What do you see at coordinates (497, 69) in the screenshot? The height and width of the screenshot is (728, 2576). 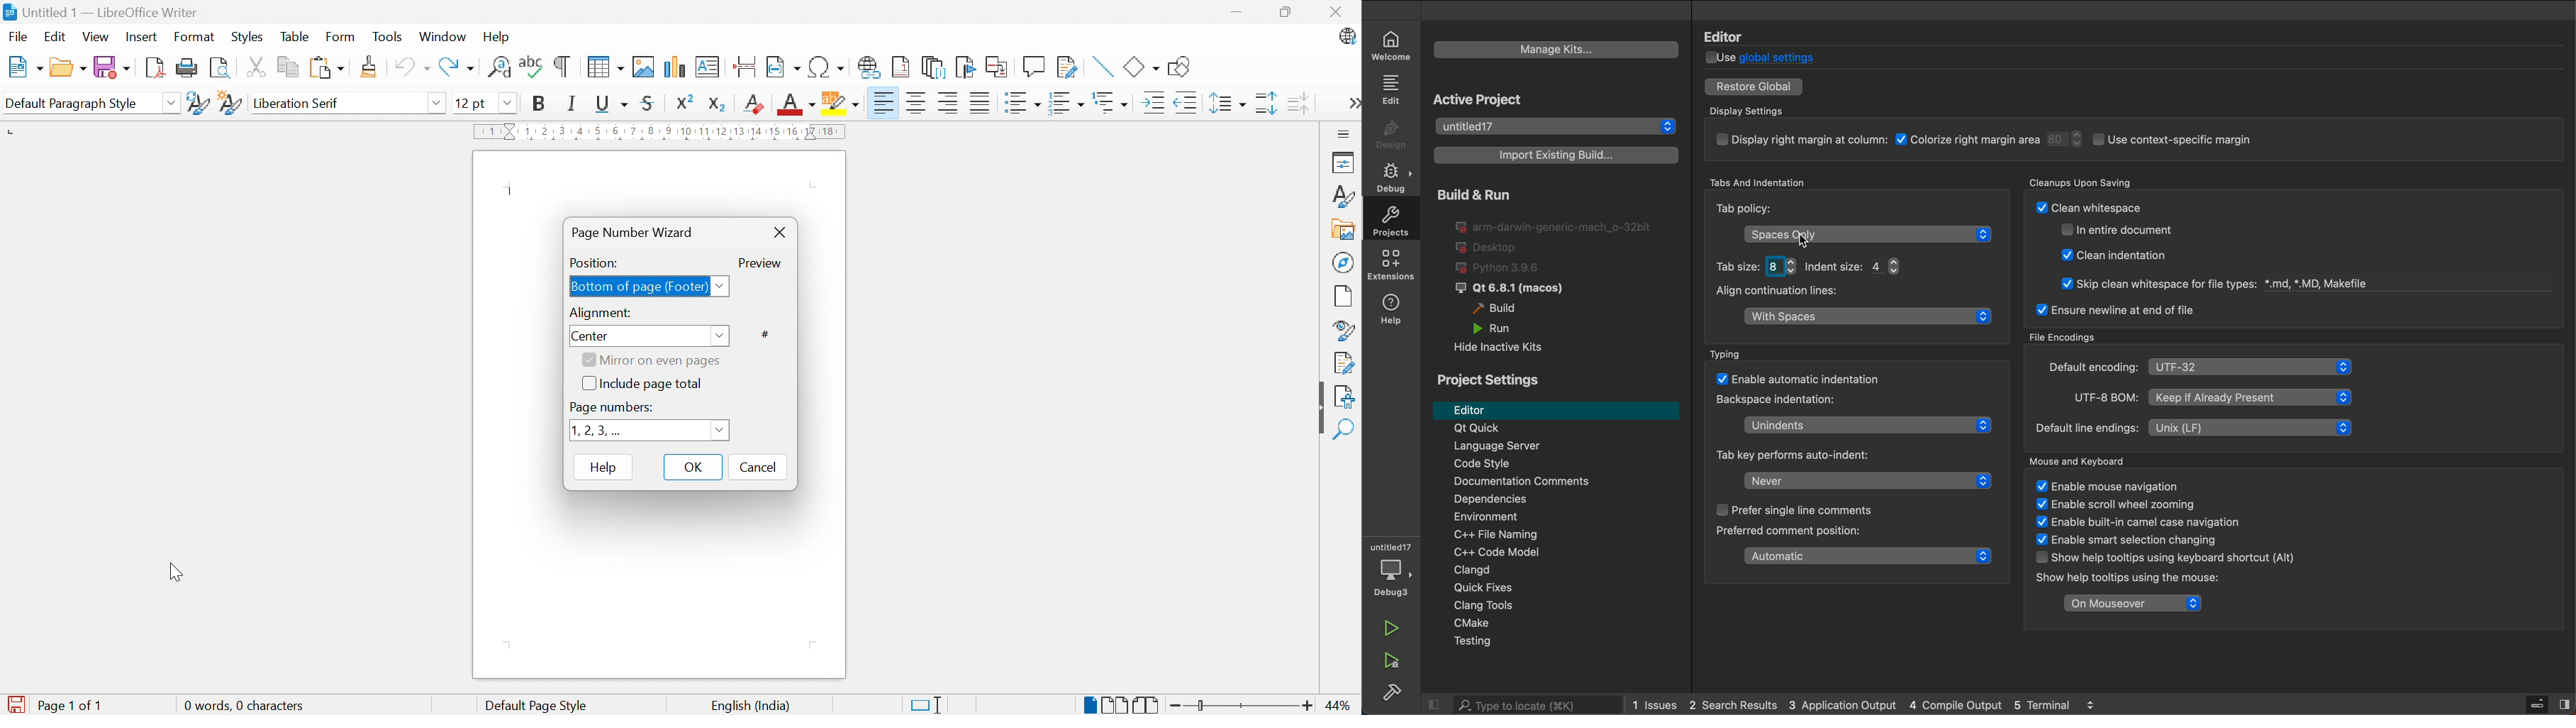 I see `Find and replace` at bounding box center [497, 69].